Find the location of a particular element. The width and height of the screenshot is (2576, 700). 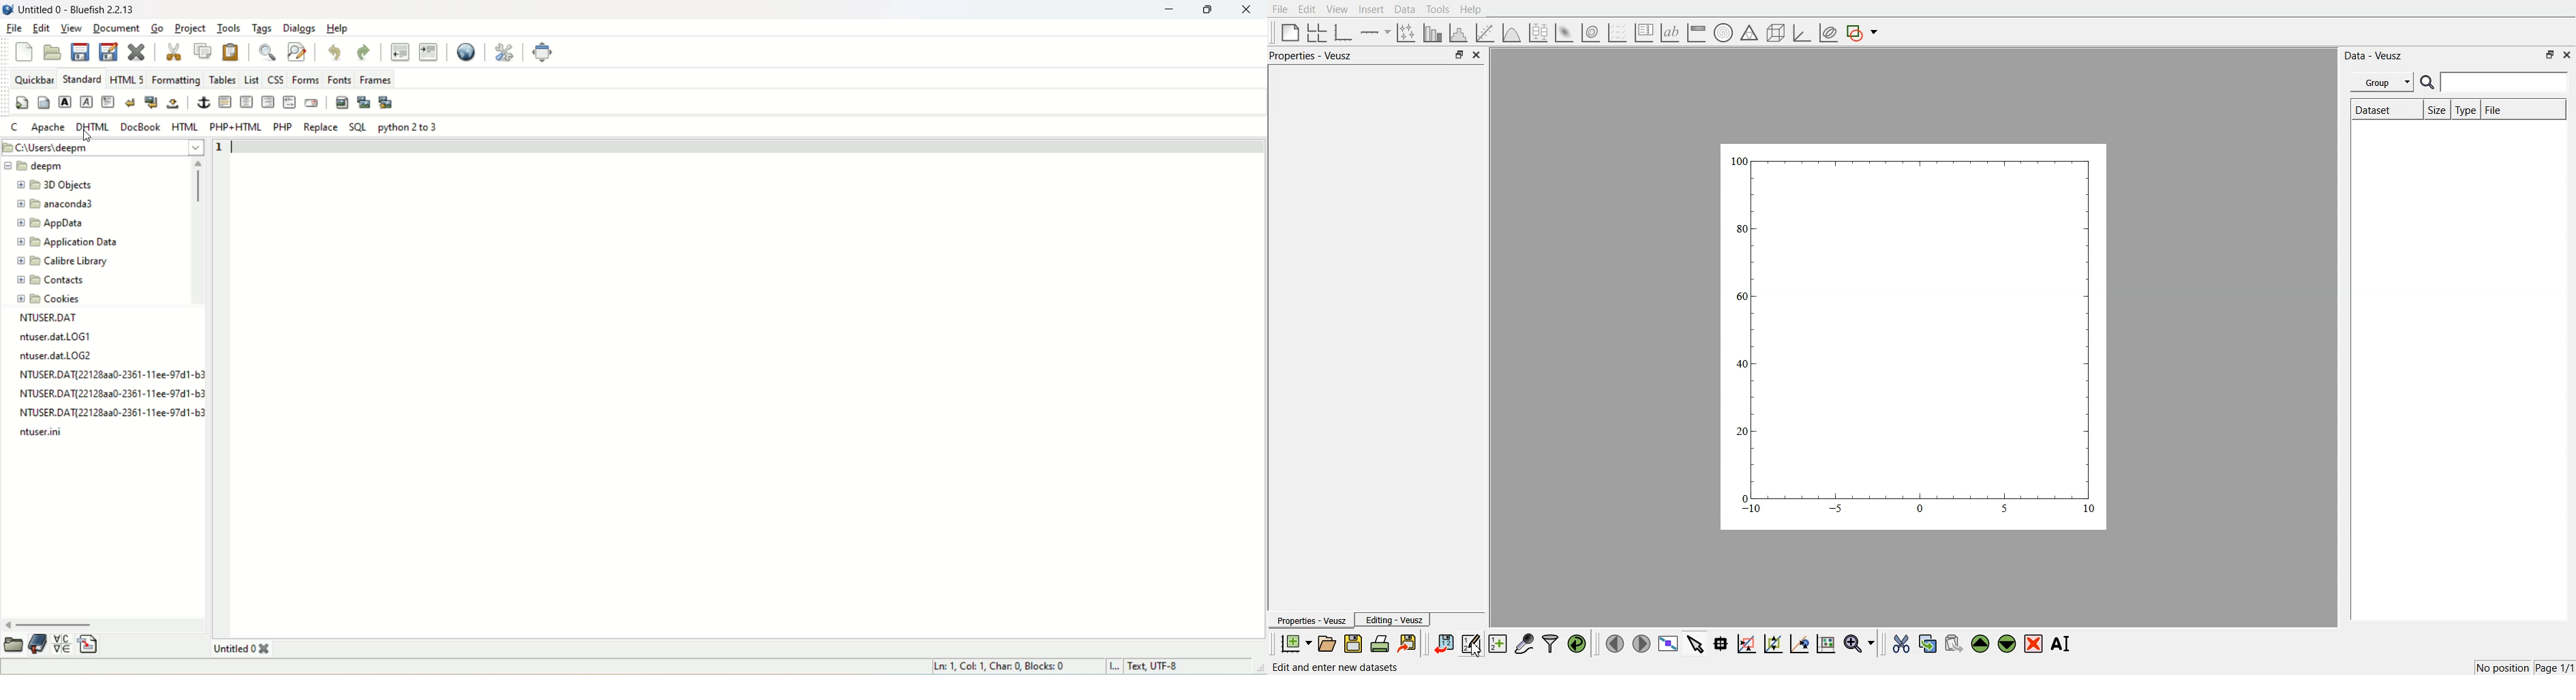

open is located at coordinates (13, 647).